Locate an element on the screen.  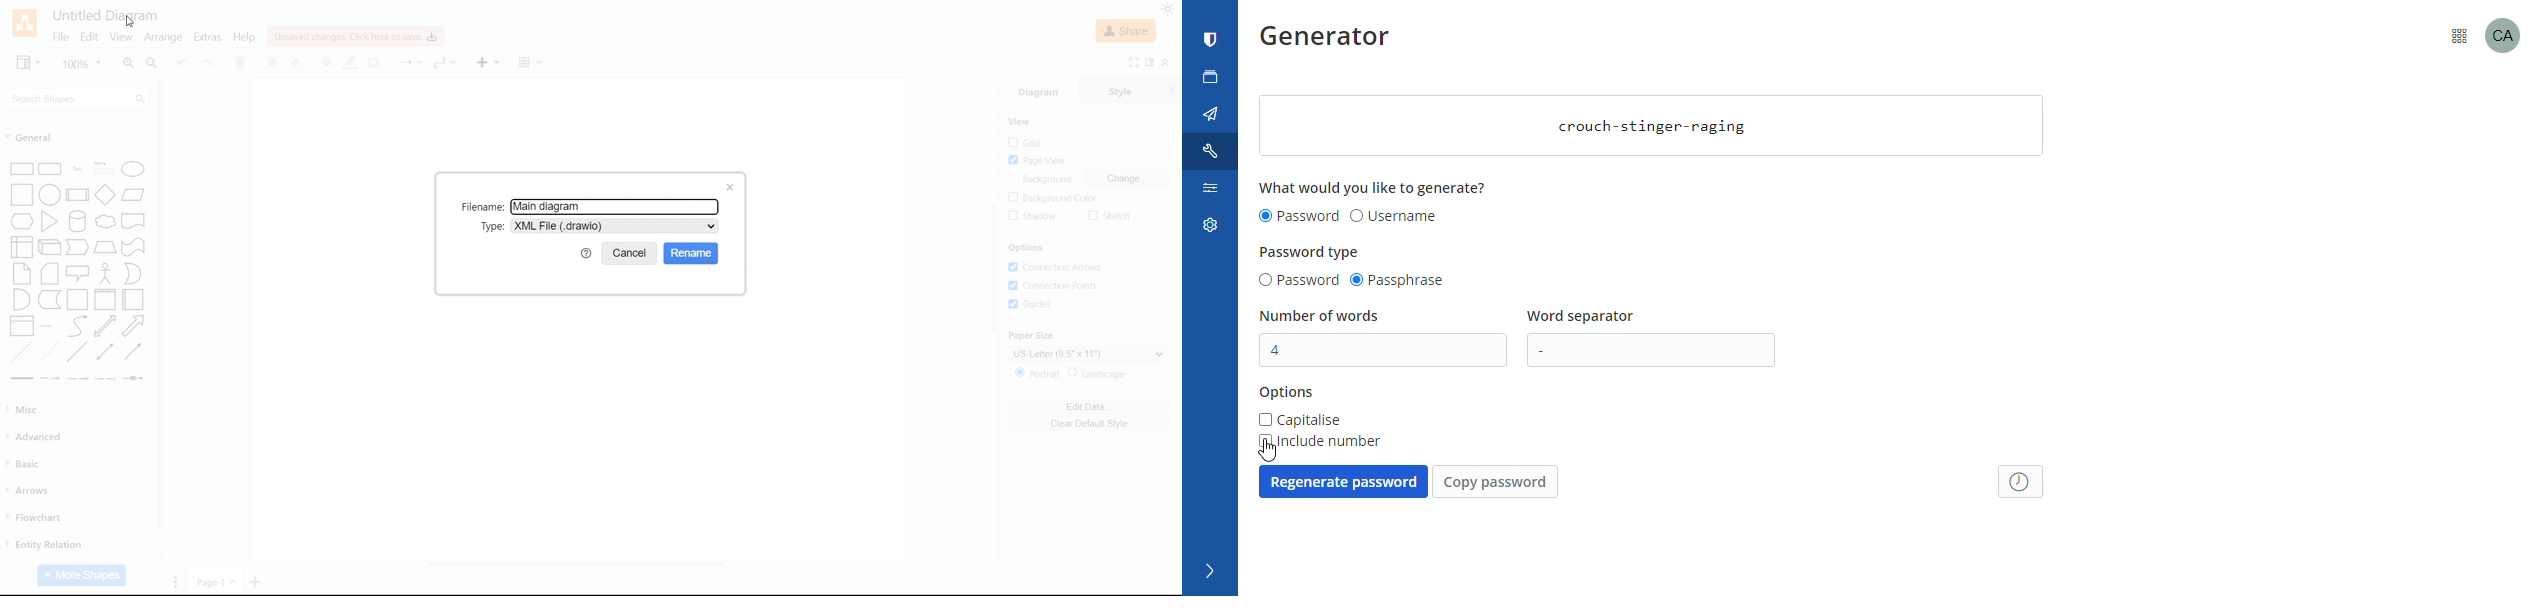
Flow chart  is located at coordinates (34, 518).